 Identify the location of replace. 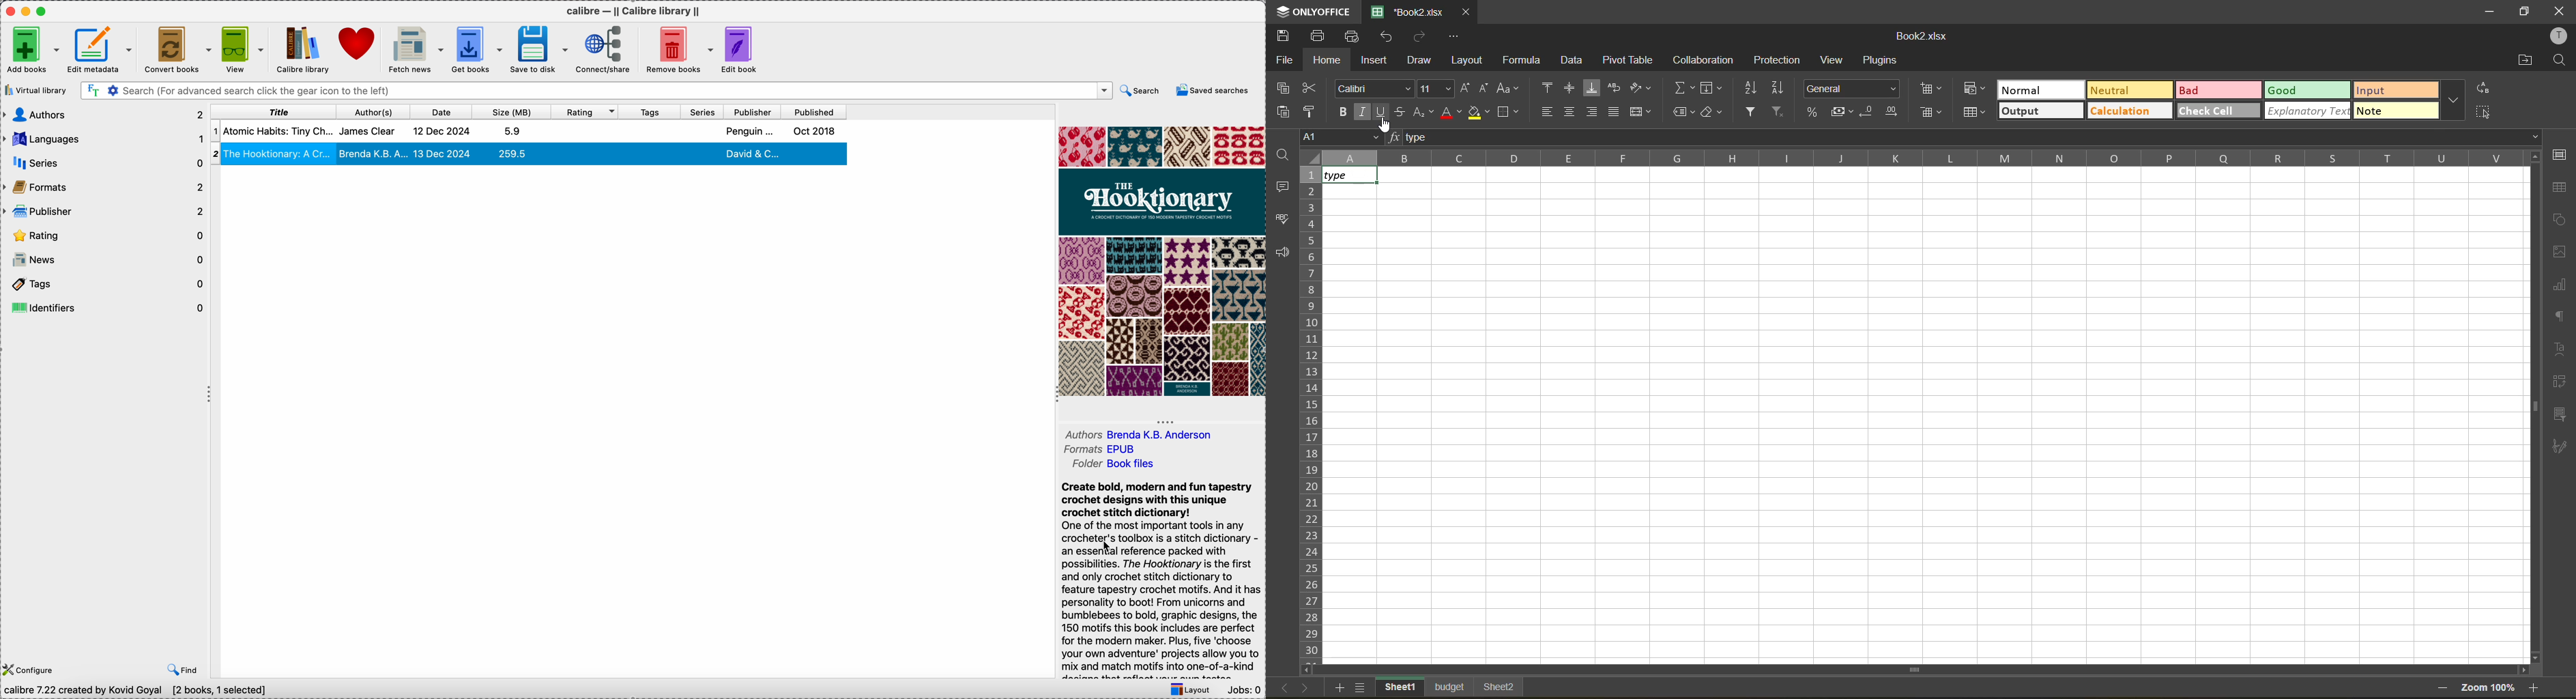
(2485, 88).